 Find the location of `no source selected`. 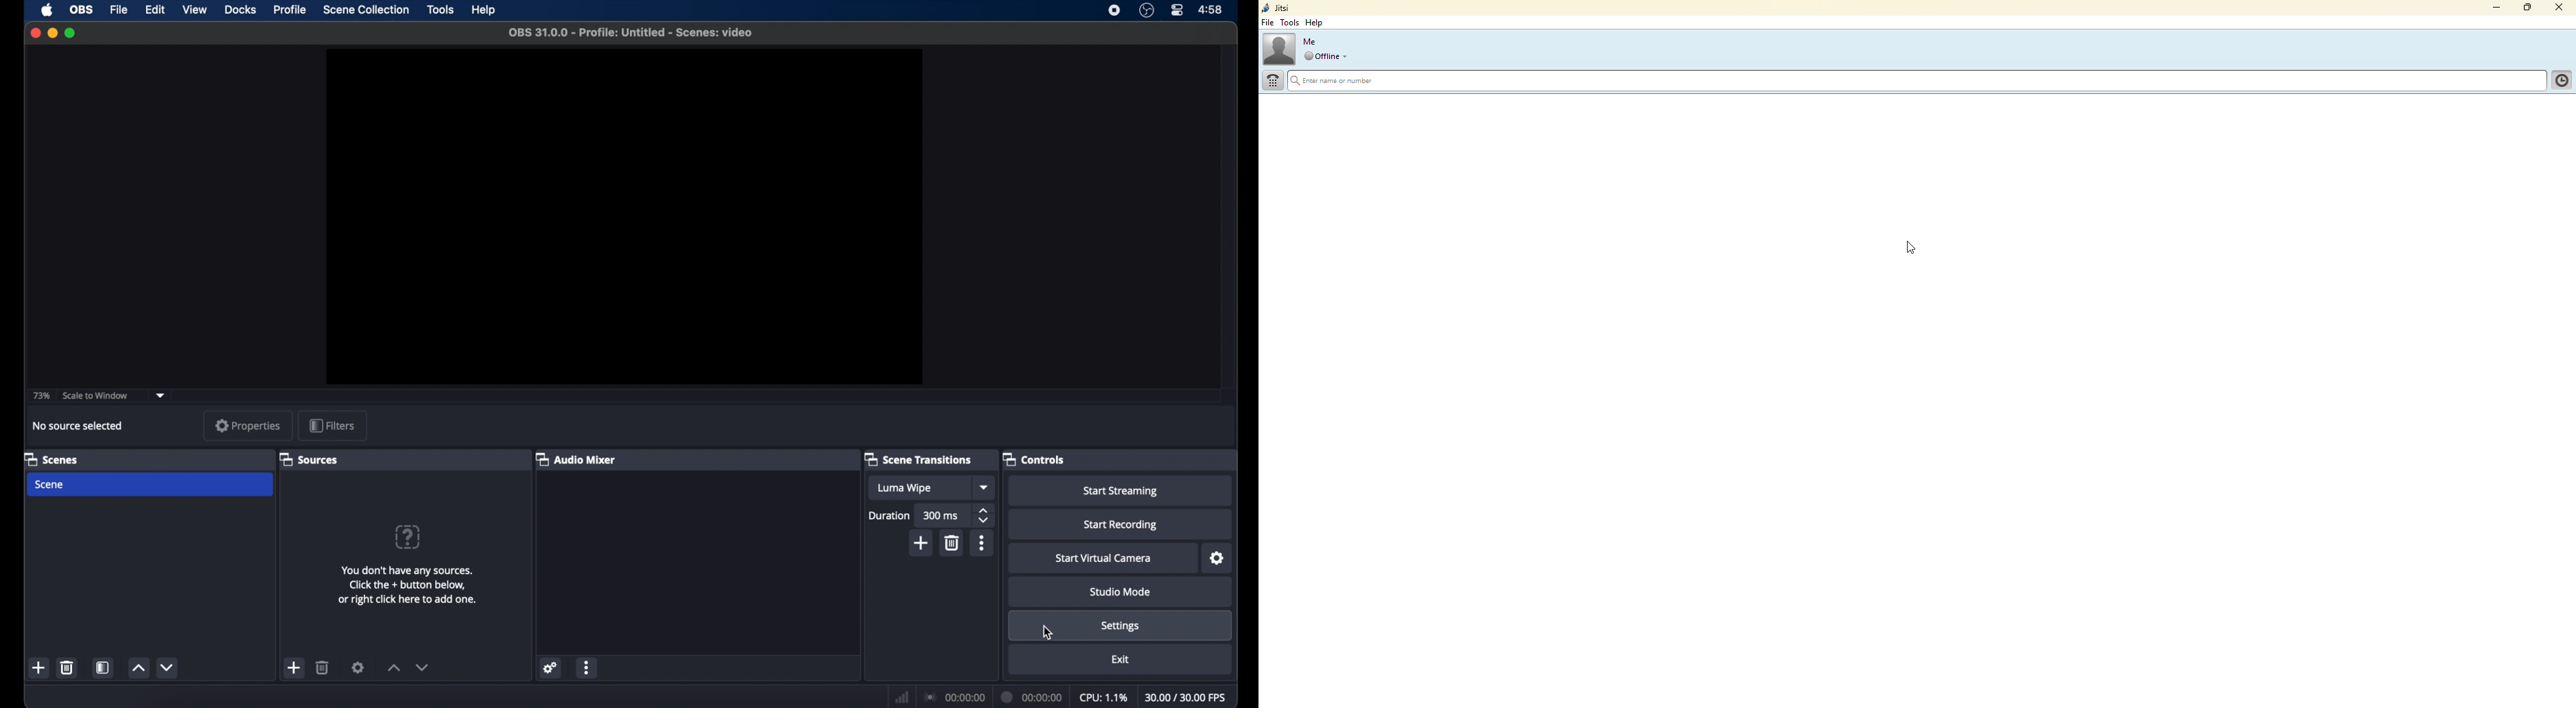

no source selected is located at coordinates (77, 425).